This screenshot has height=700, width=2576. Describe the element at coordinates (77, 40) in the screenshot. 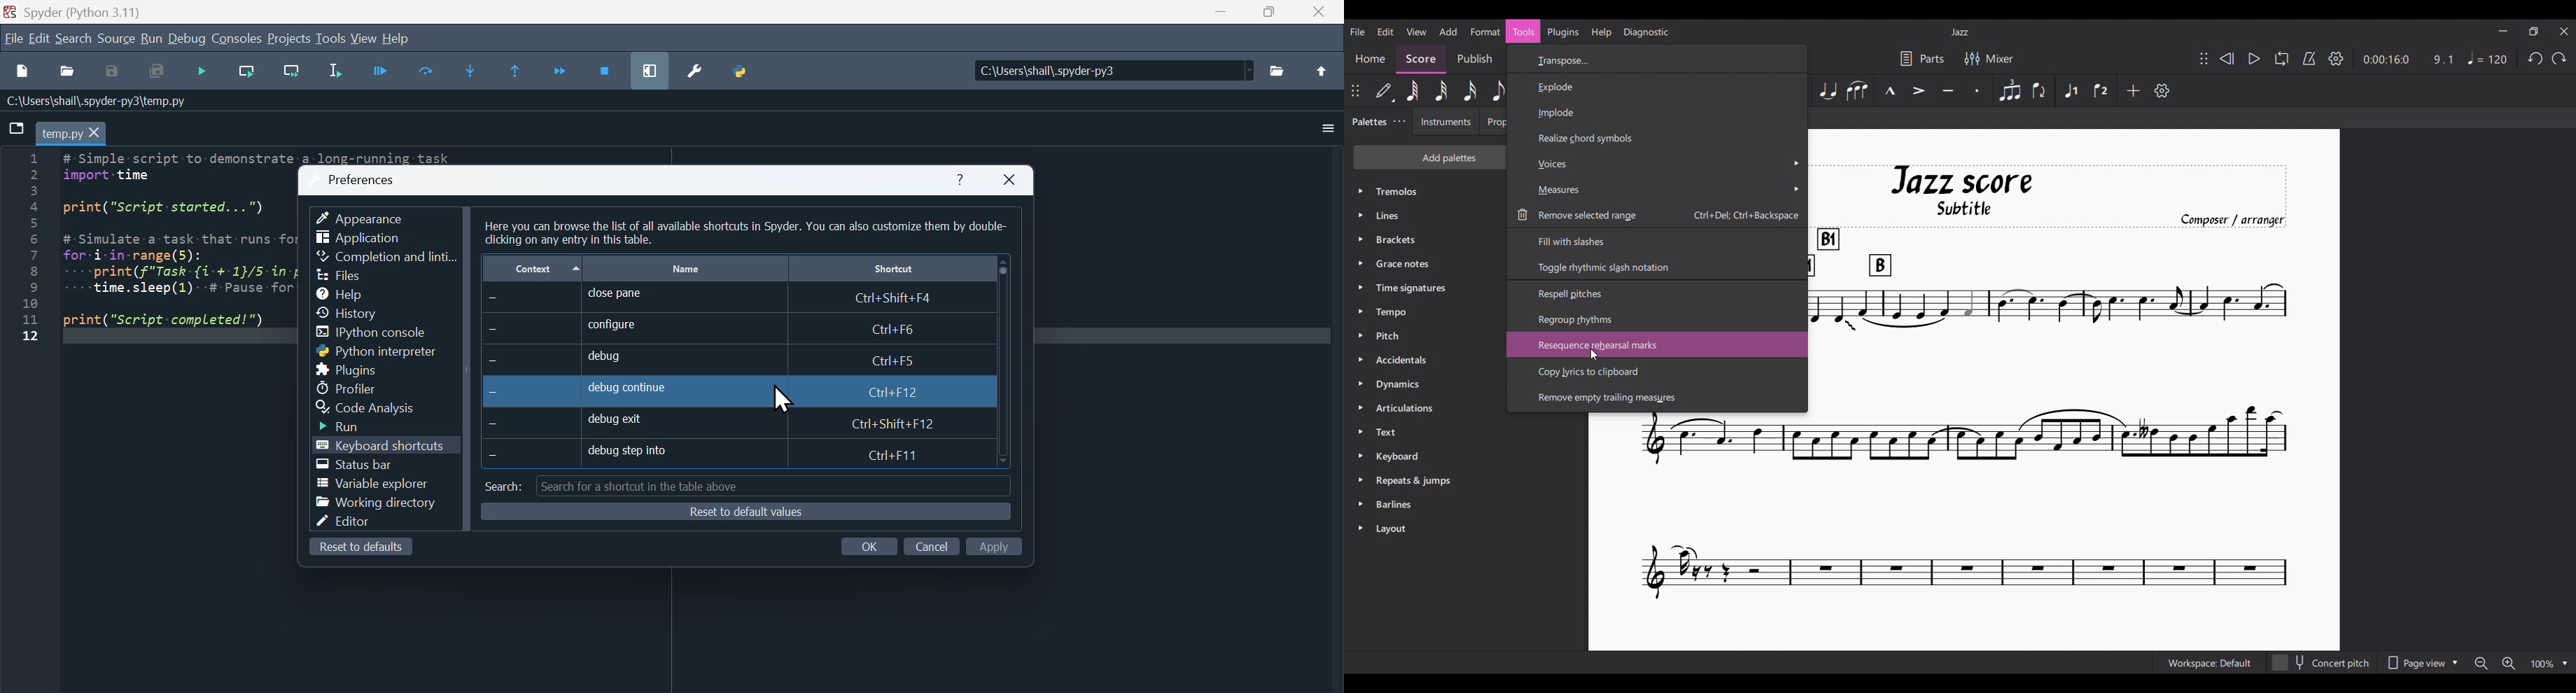

I see `Search` at that location.